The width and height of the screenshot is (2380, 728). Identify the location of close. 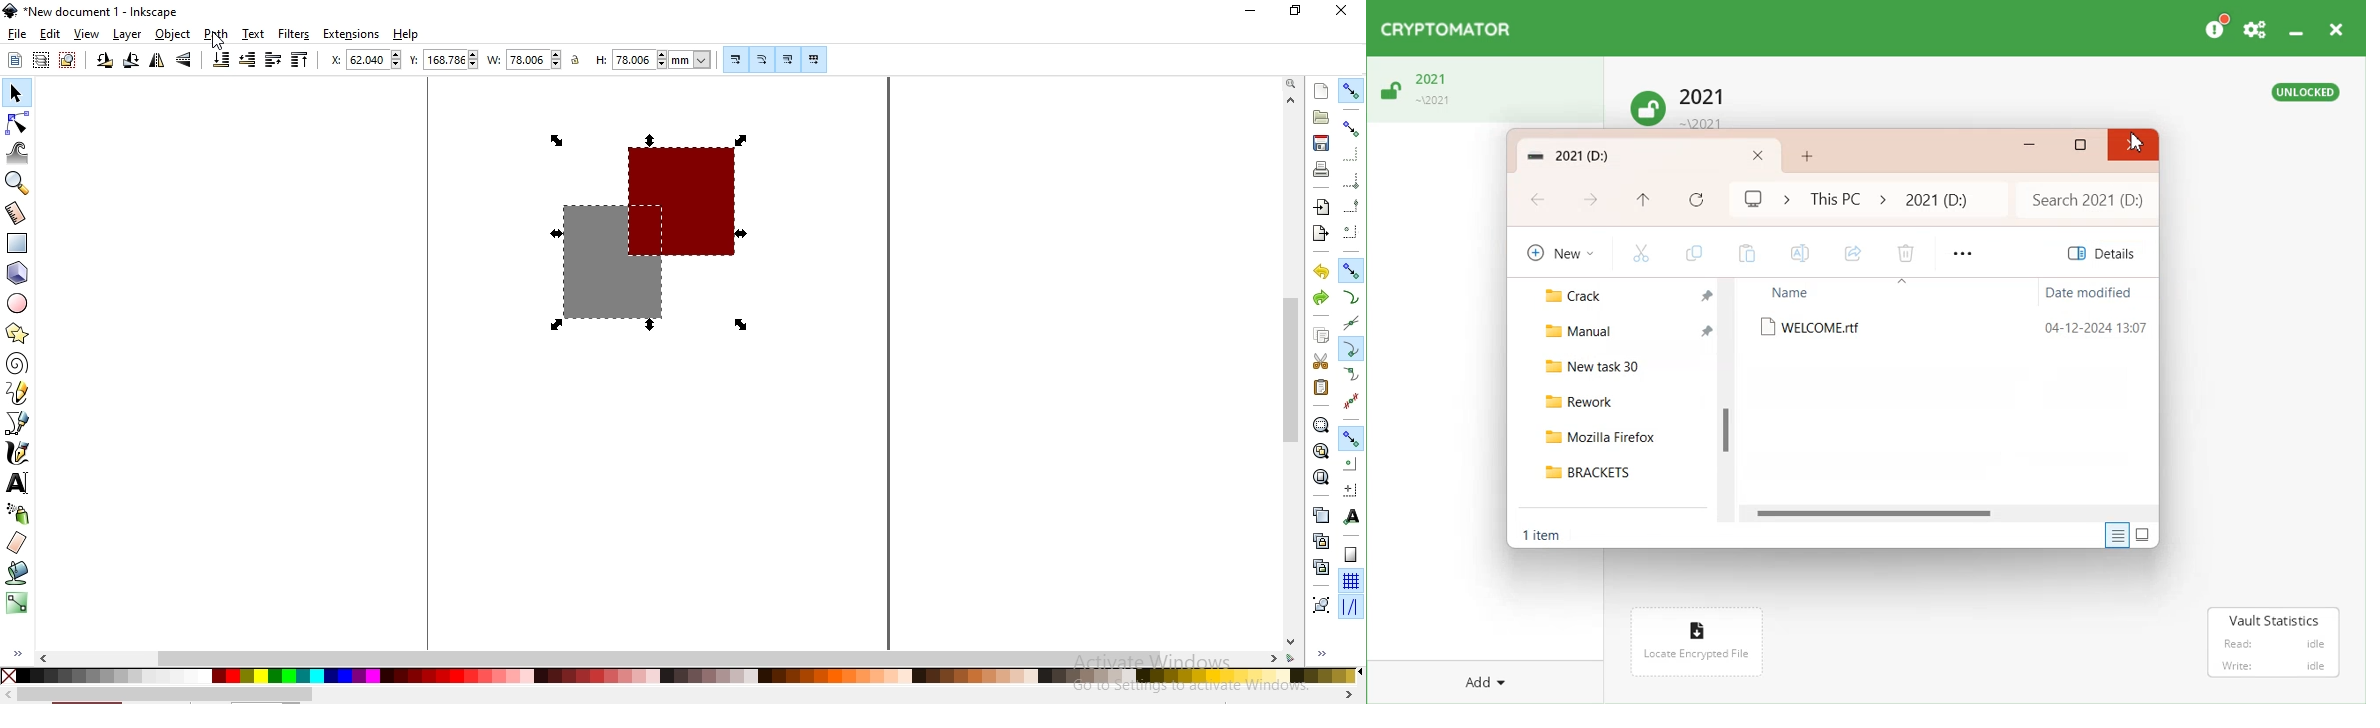
(1342, 10).